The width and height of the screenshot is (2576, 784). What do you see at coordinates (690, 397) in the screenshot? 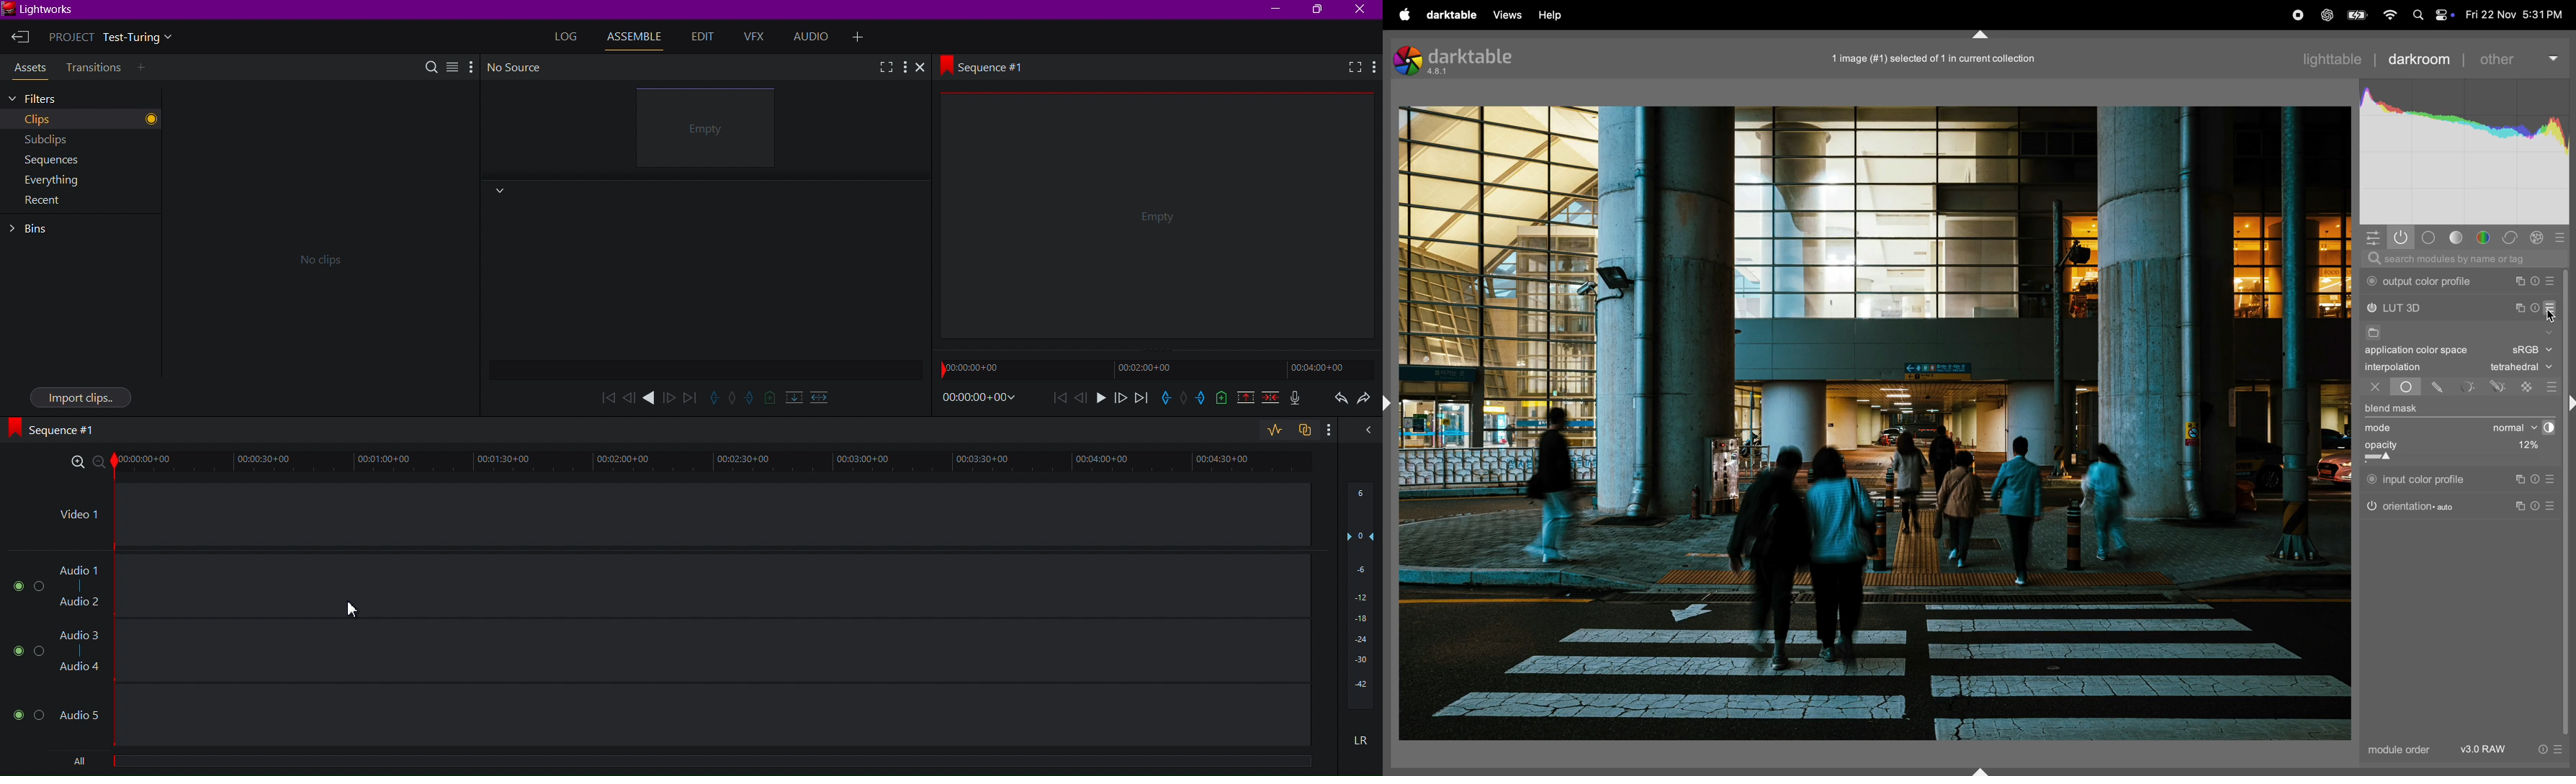
I see `play next` at bounding box center [690, 397].